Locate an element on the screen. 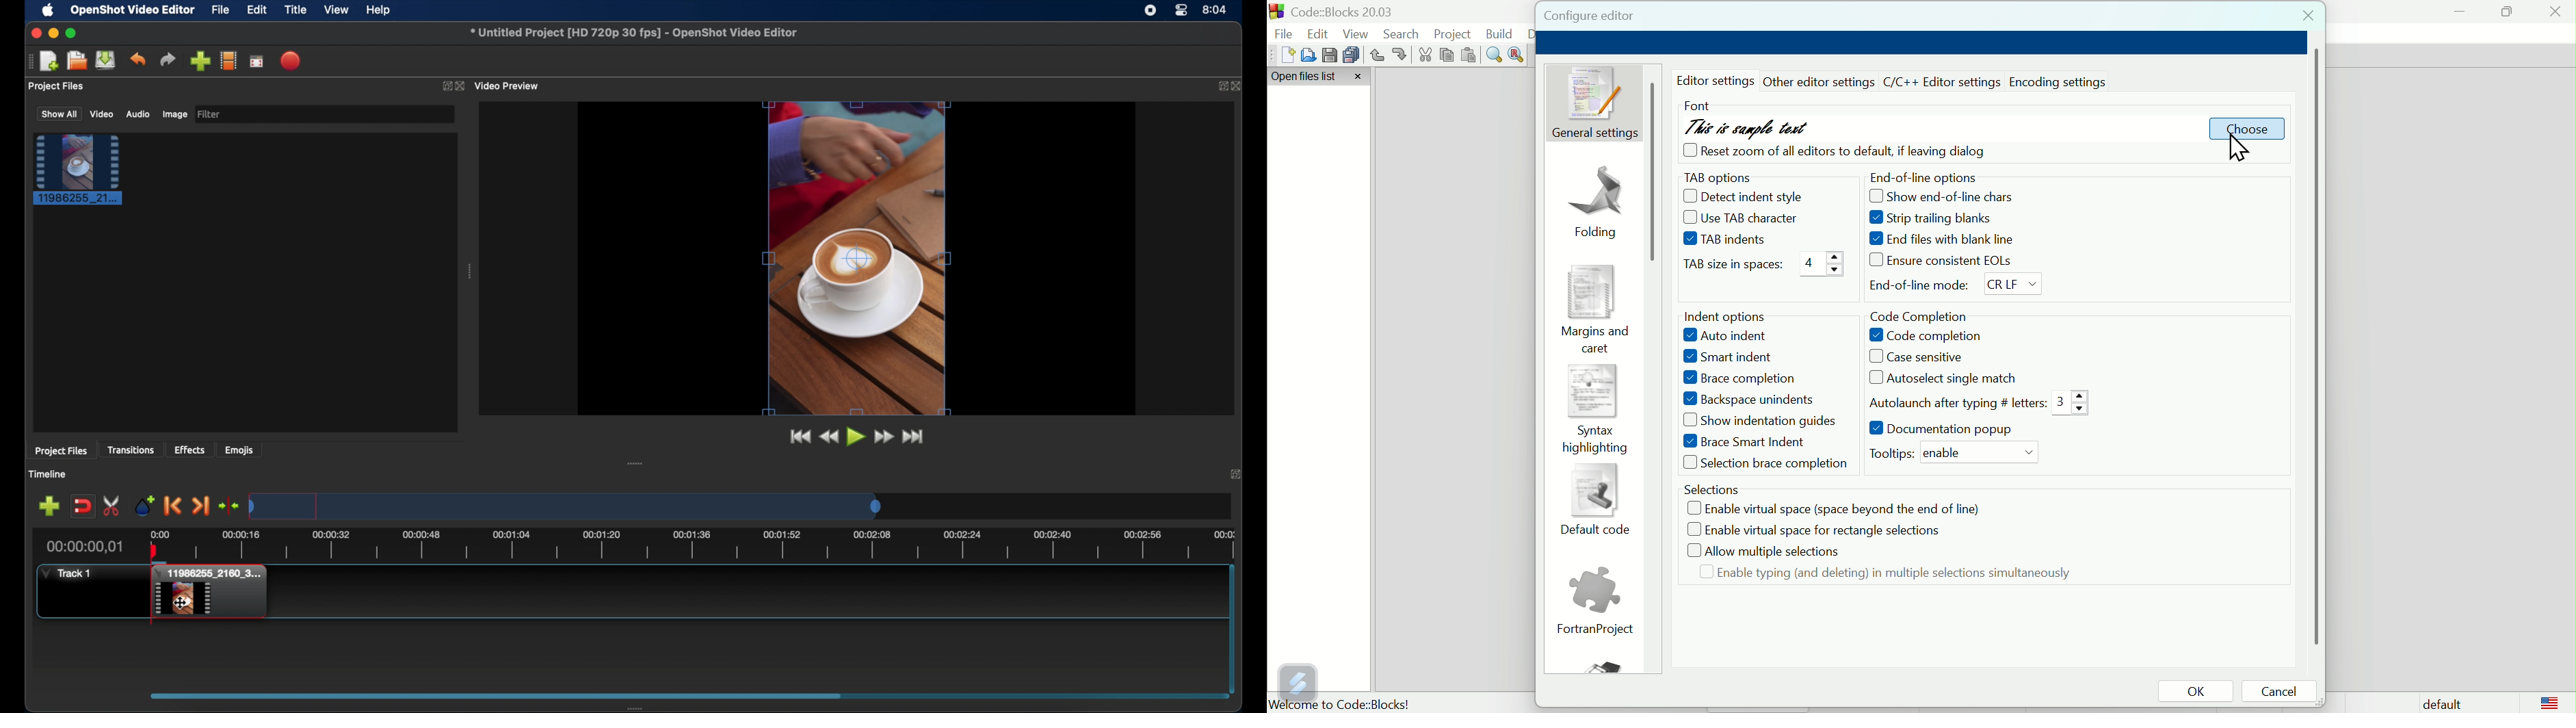 The image size is (2576, 728). horizontal scroll bar is located at coordinates (2316, 344).